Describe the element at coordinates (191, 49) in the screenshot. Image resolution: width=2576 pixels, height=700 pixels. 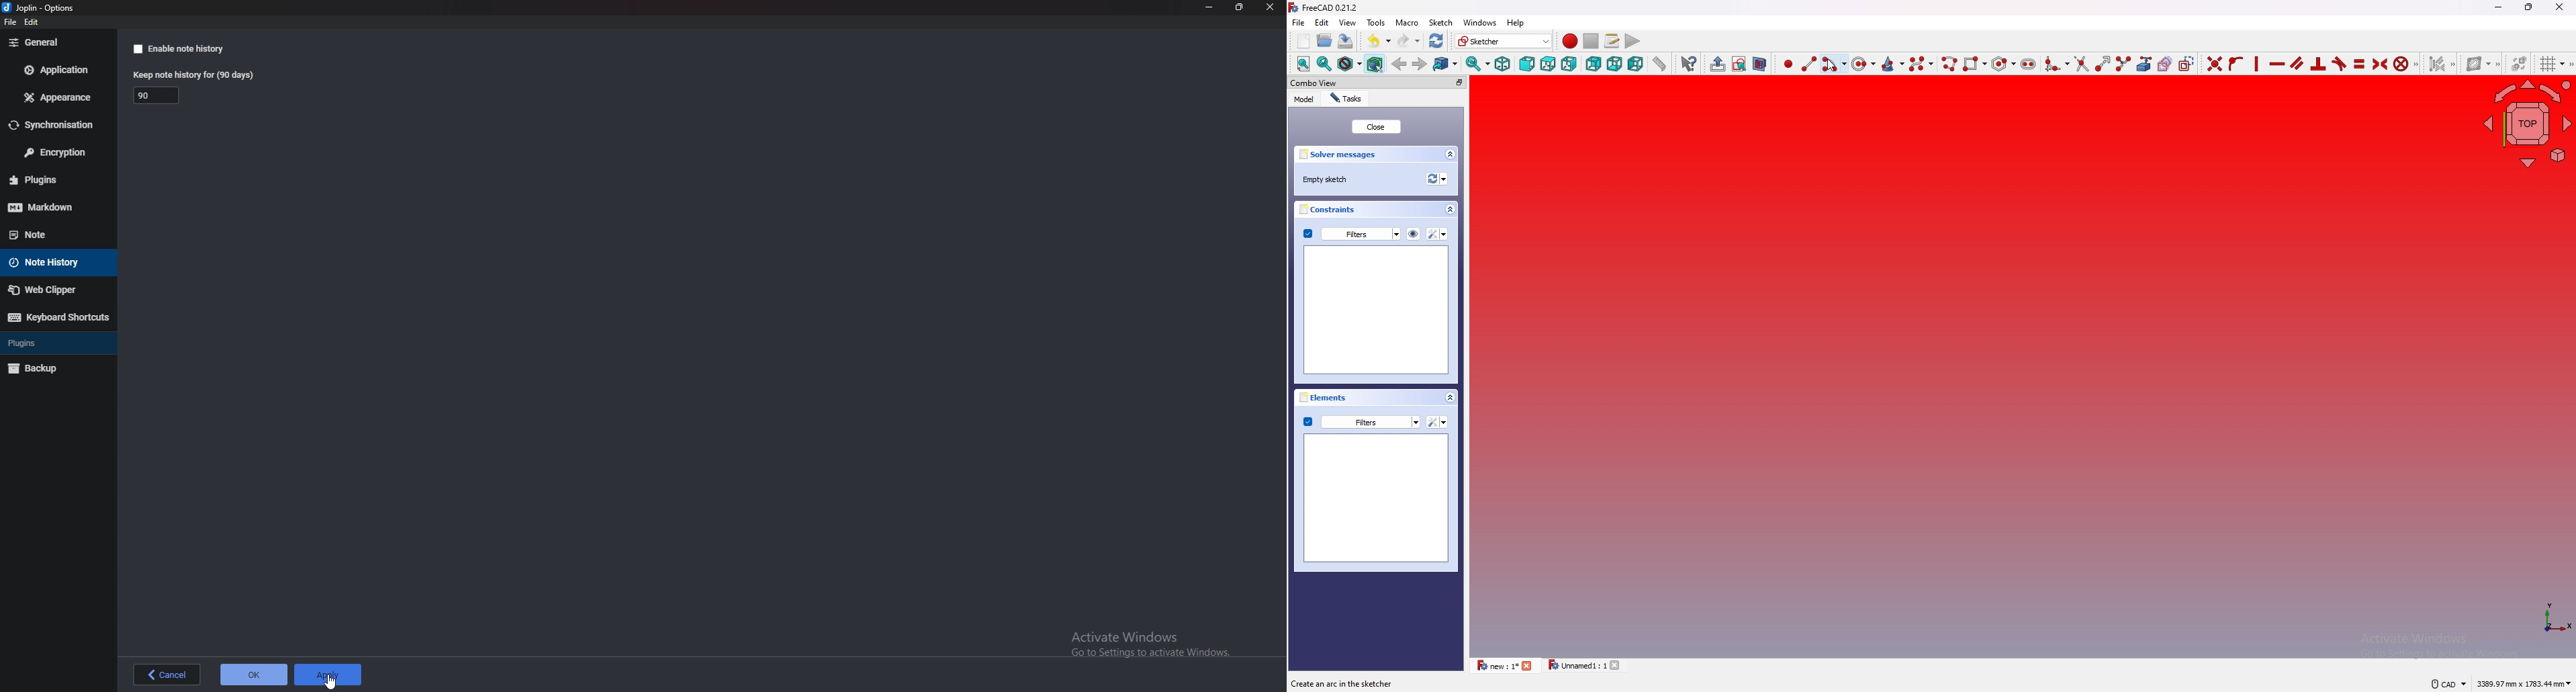
I see `Enable note history` at that location.